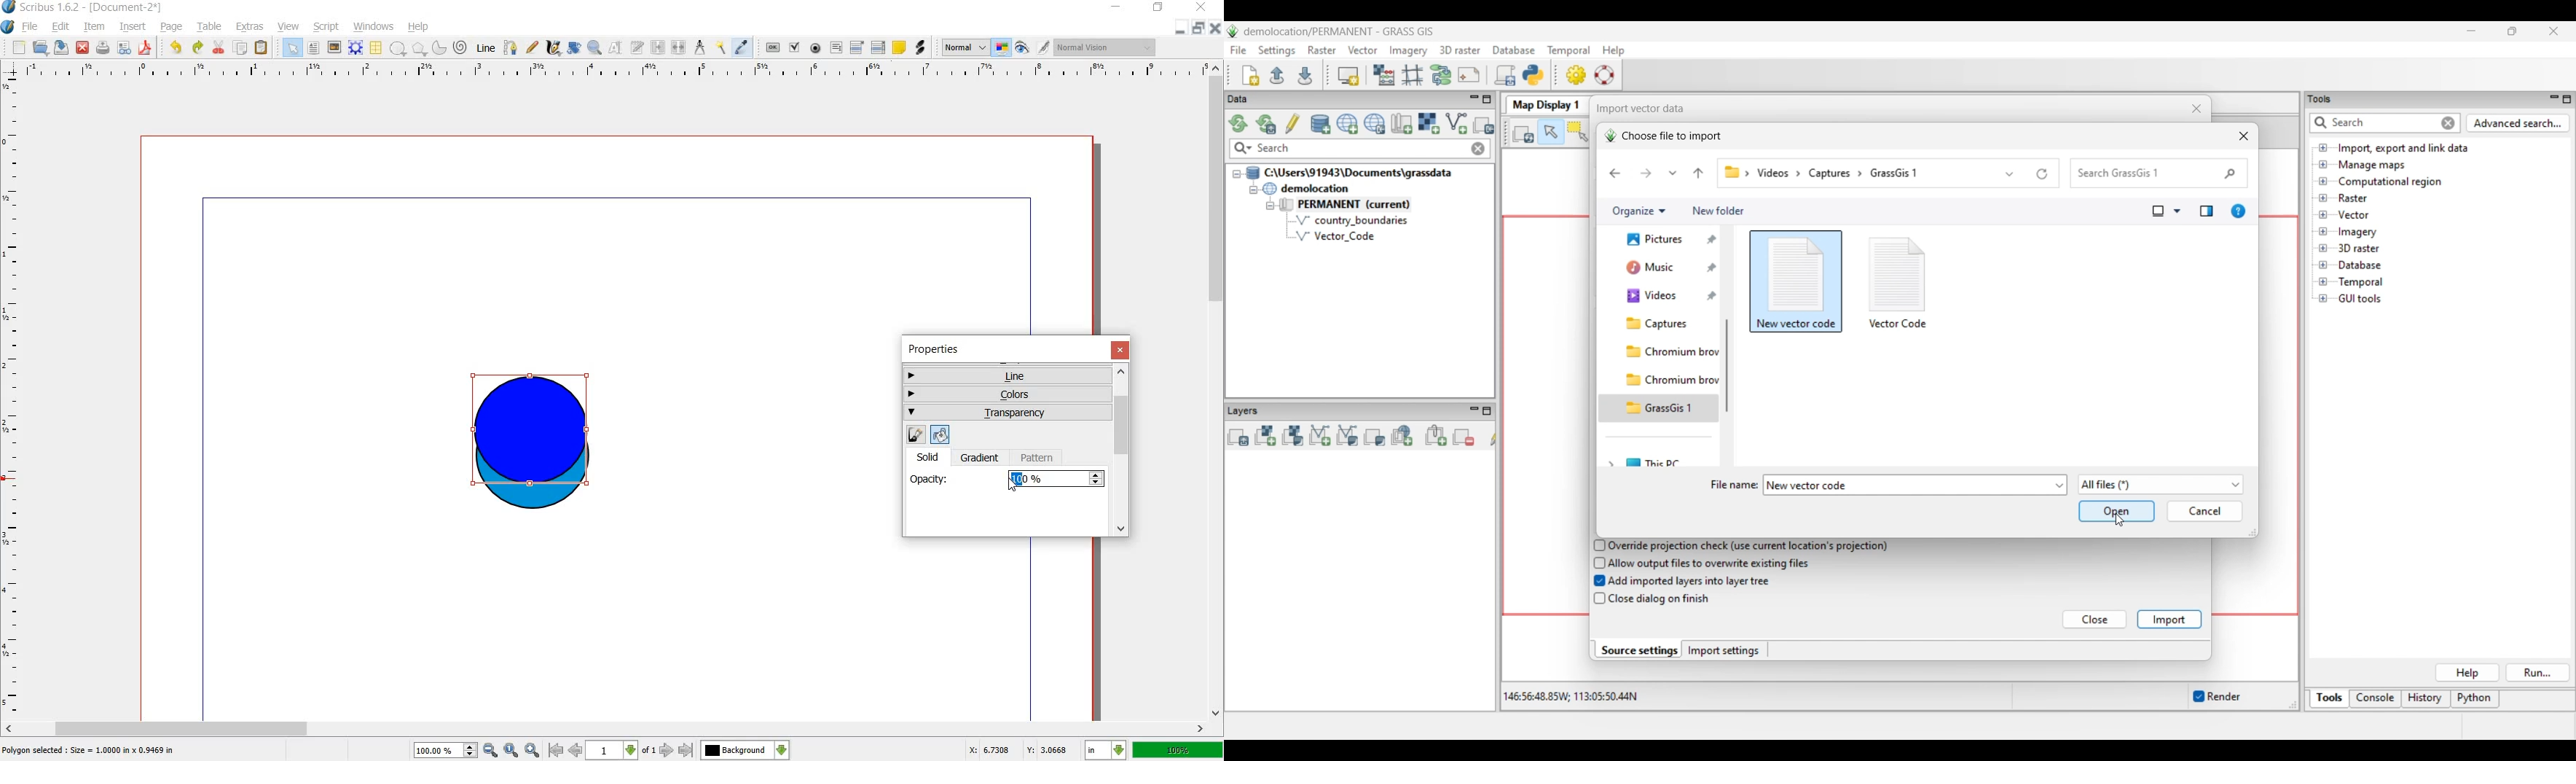  What do you see at coordinates (39, 47) in the screenshot?
I see `open` at bounding box center [39, 47].